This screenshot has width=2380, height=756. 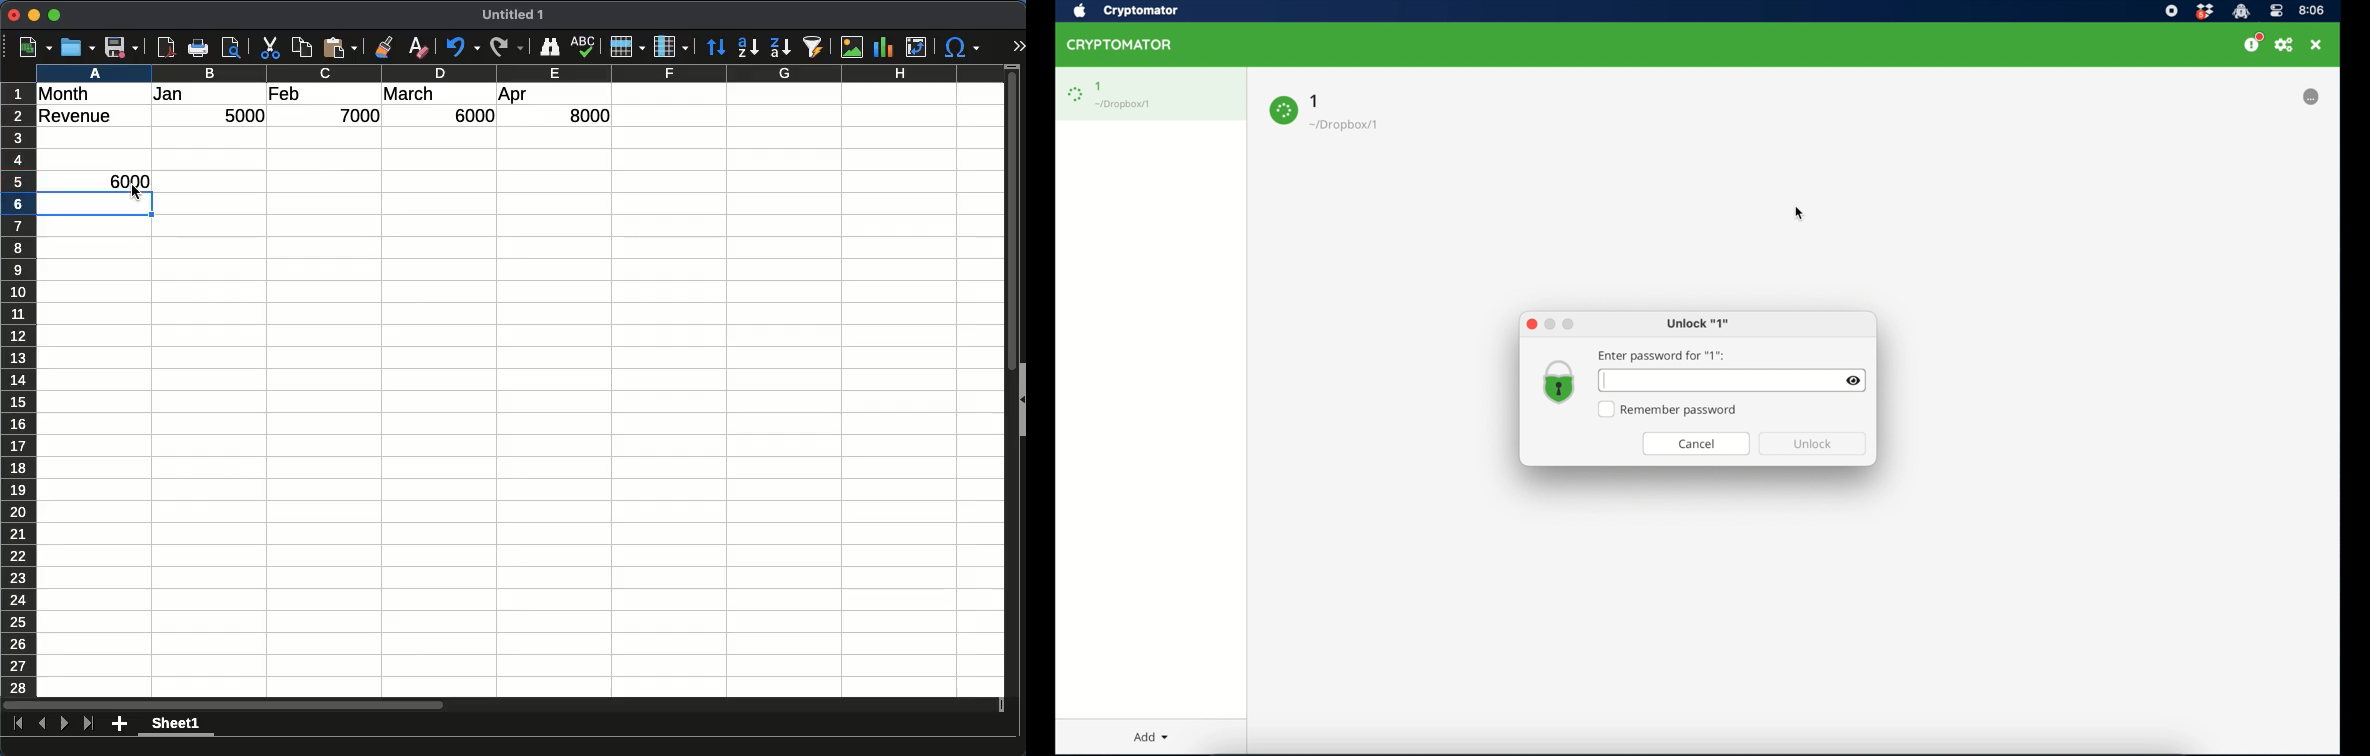 What do you see at coordinates (1159, 737) in the screenshot?
I see `Add dropdown` at bounding box center [1159, 737].